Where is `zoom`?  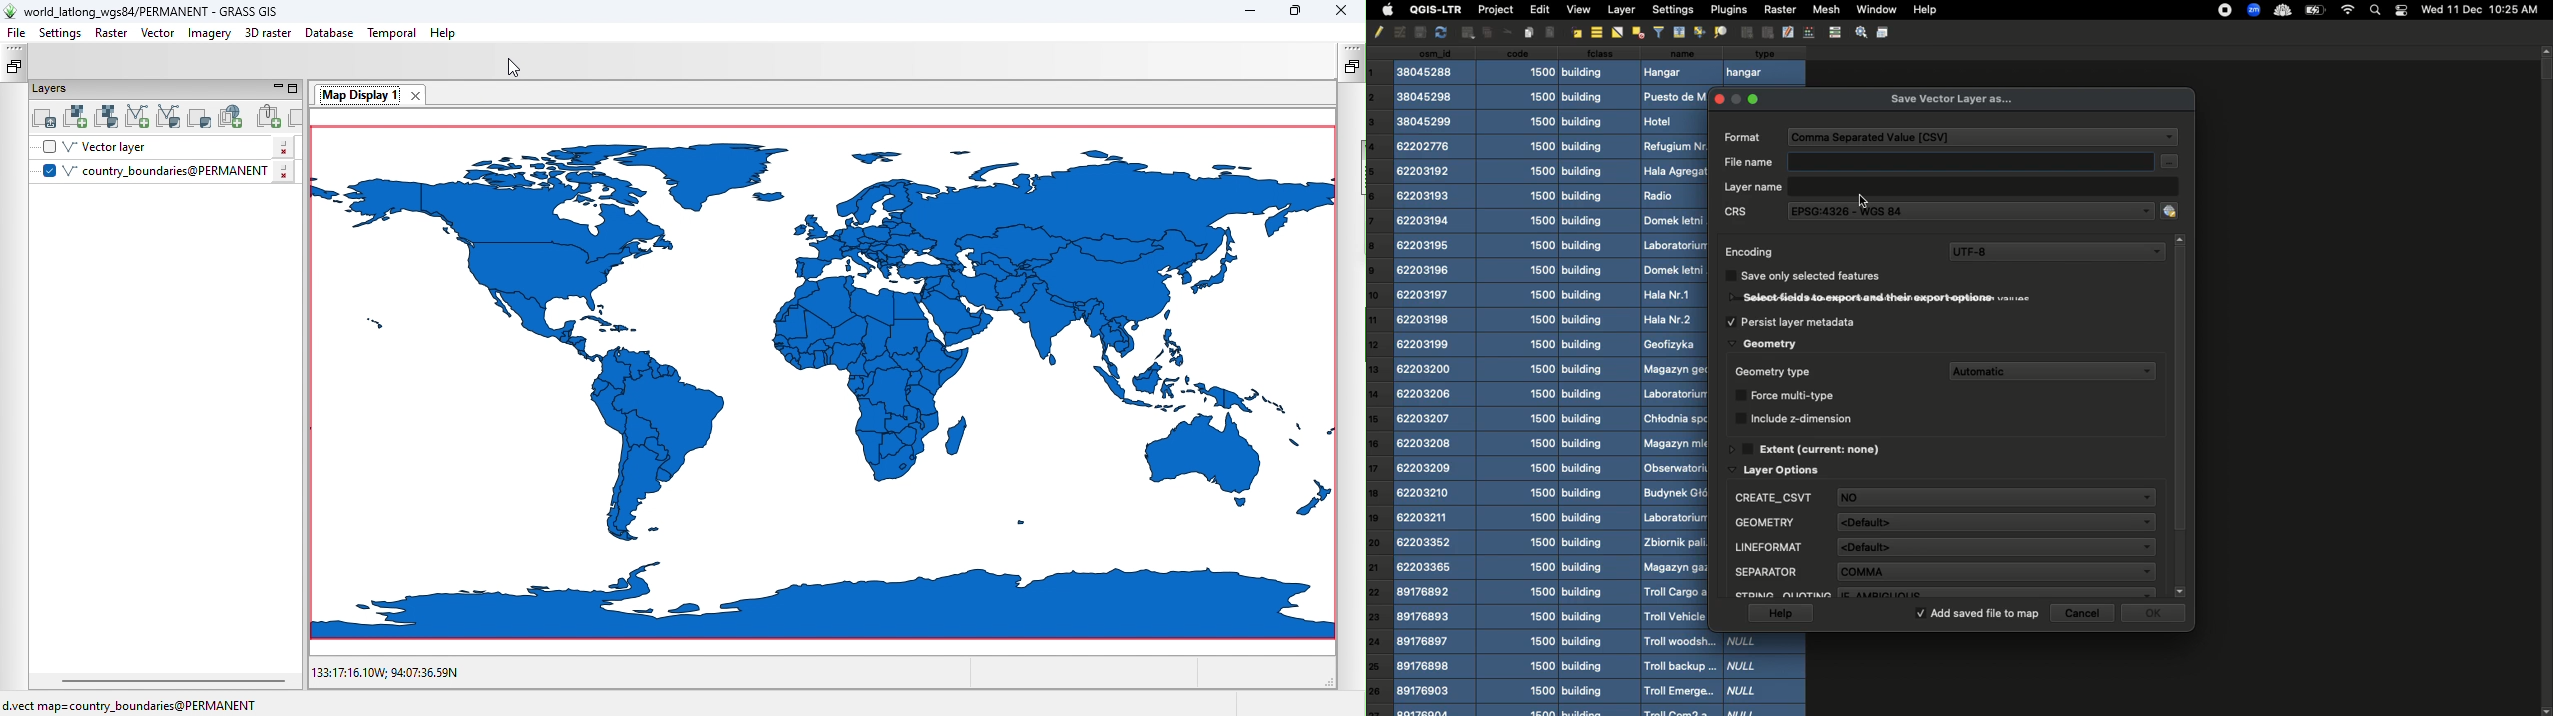
zoom is located at coordinates (2253, 10).